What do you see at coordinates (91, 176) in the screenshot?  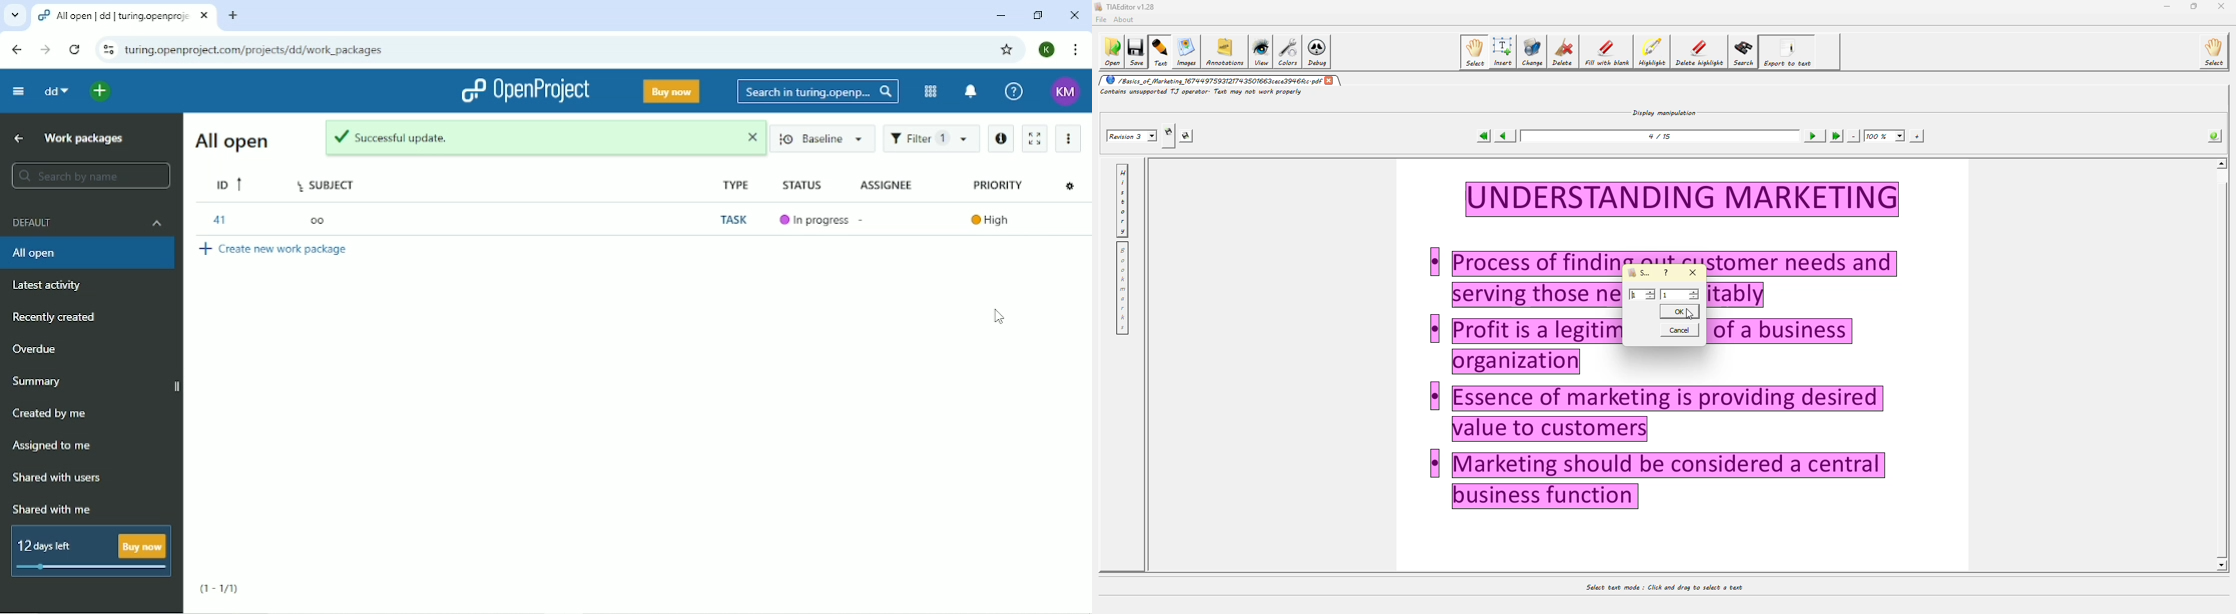 I see `Search by name` at bounding box center [91, 176].